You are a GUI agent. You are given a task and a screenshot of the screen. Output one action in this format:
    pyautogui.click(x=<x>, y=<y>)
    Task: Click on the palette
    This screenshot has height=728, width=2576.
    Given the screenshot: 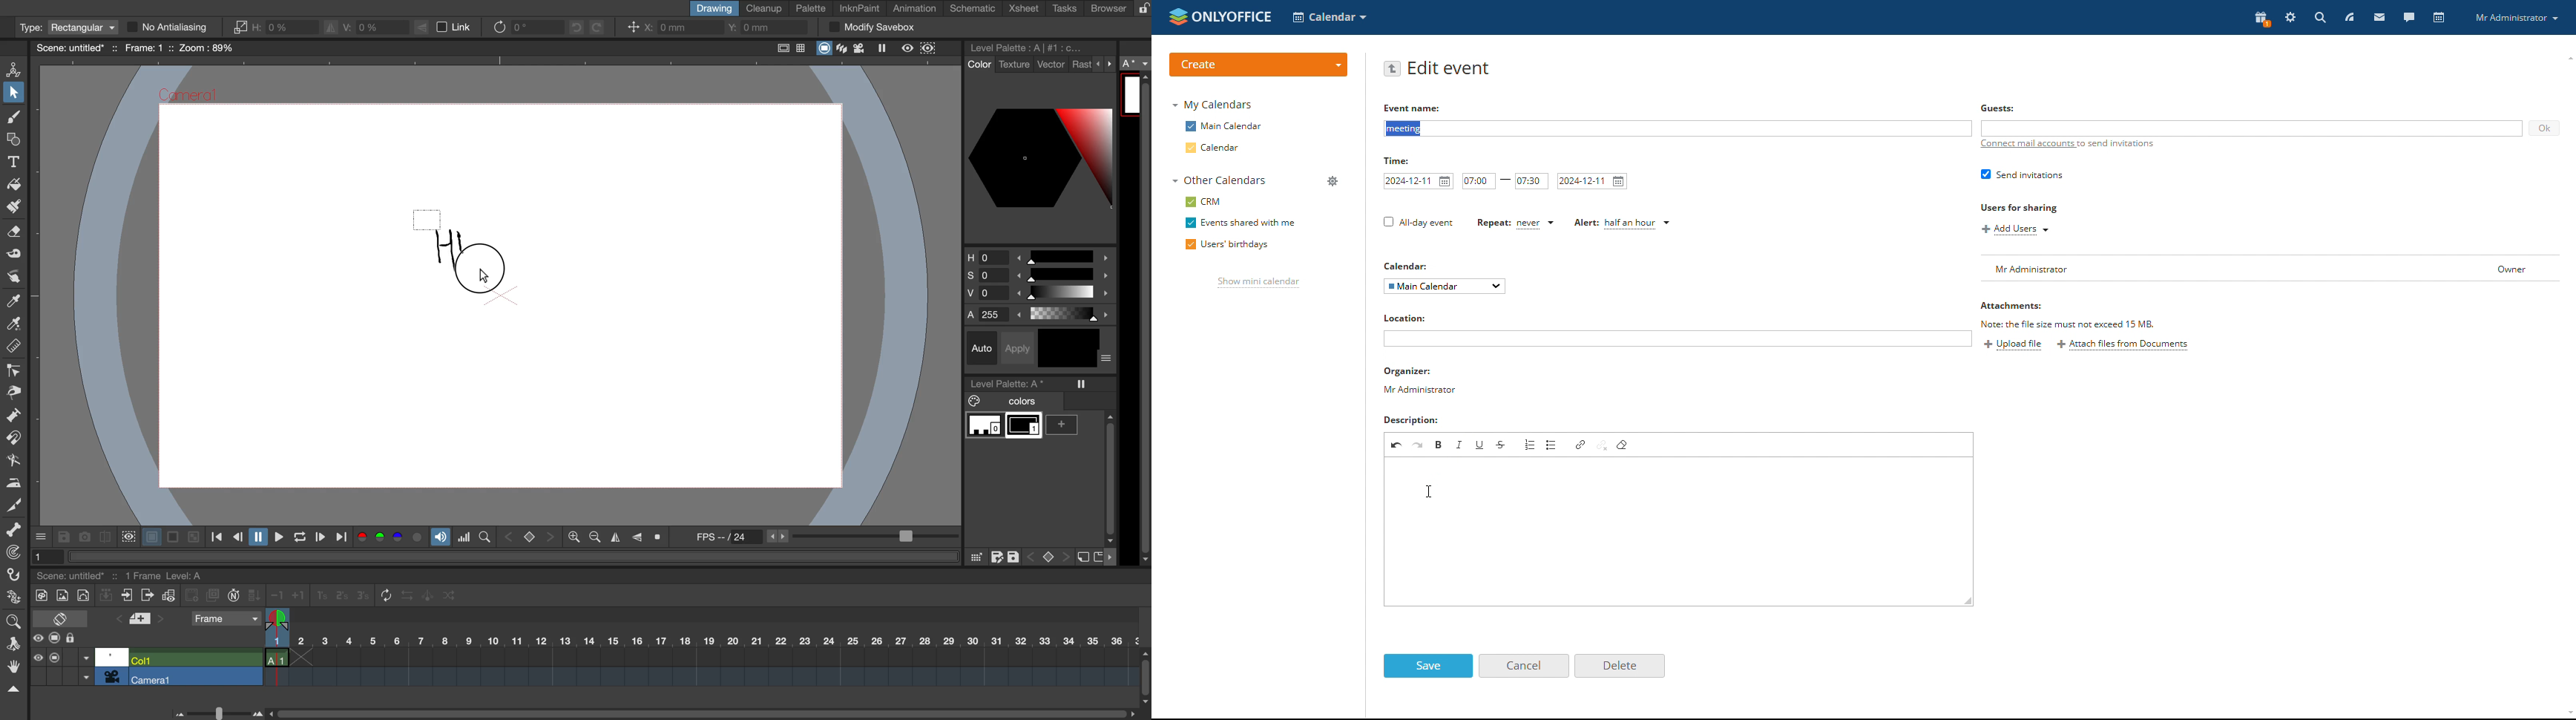 What is the action you would take?
    pyautogui.click(x=811, y=9)
    